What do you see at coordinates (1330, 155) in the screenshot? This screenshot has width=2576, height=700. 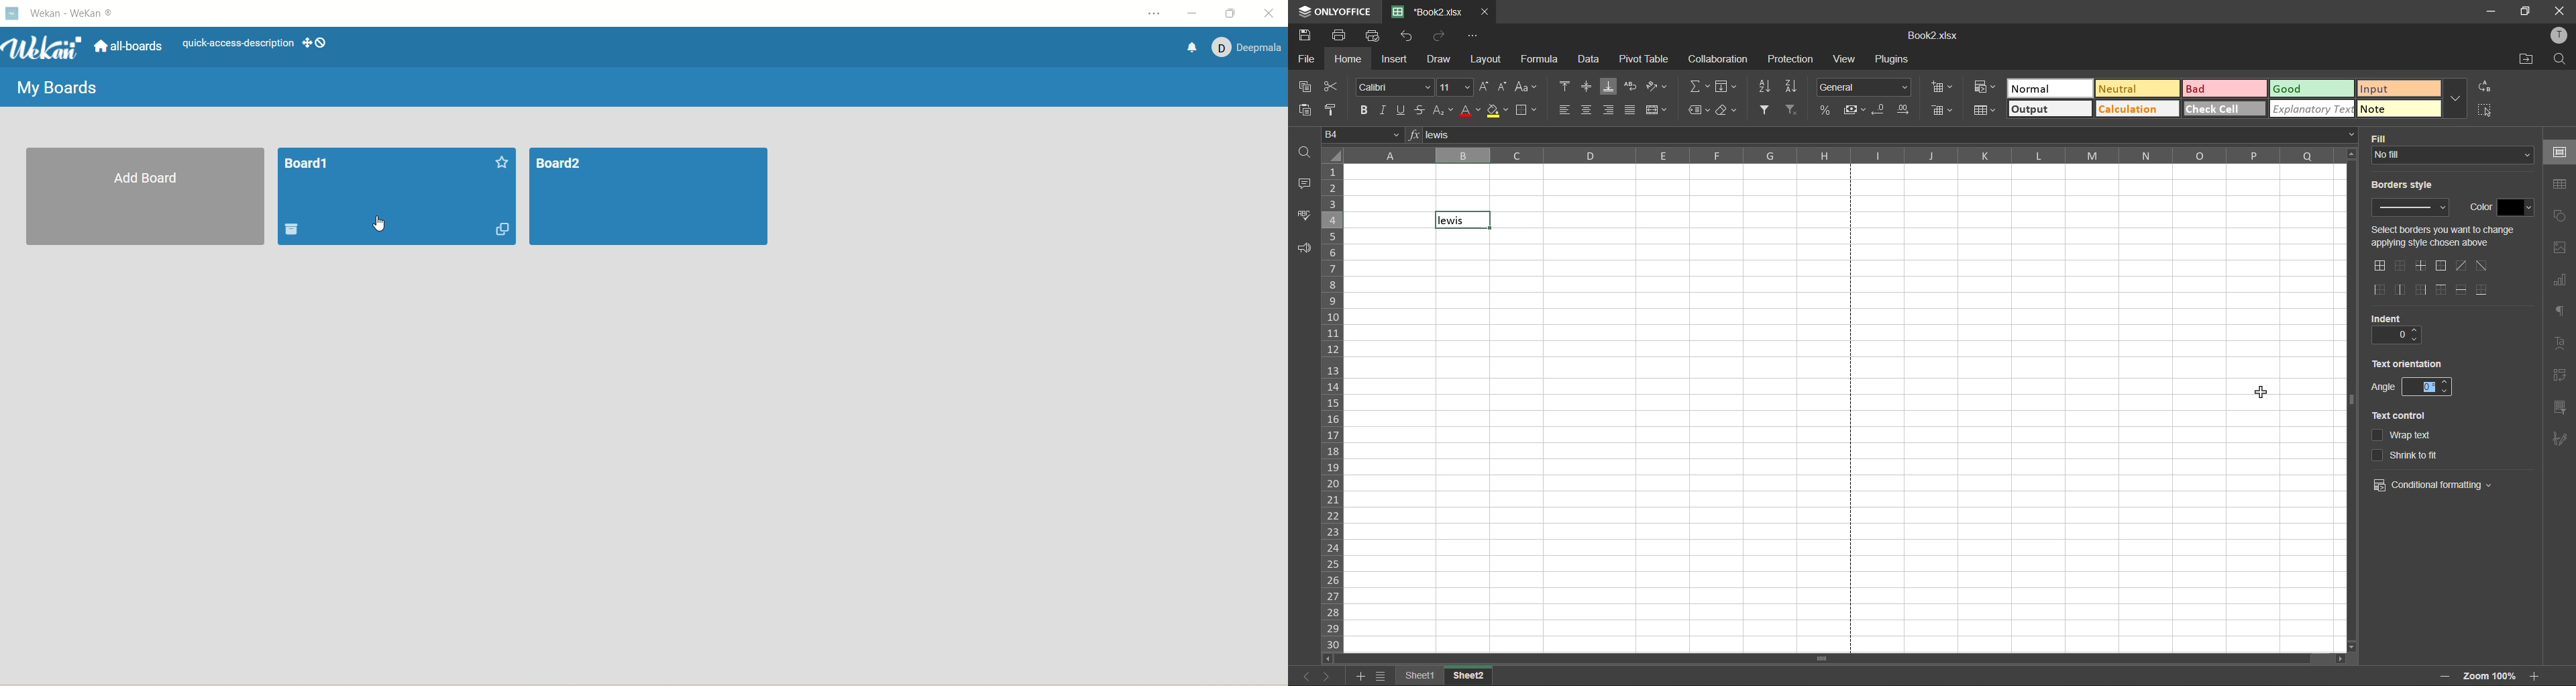 I see `select all cells` at bounding box center [1330, 155].